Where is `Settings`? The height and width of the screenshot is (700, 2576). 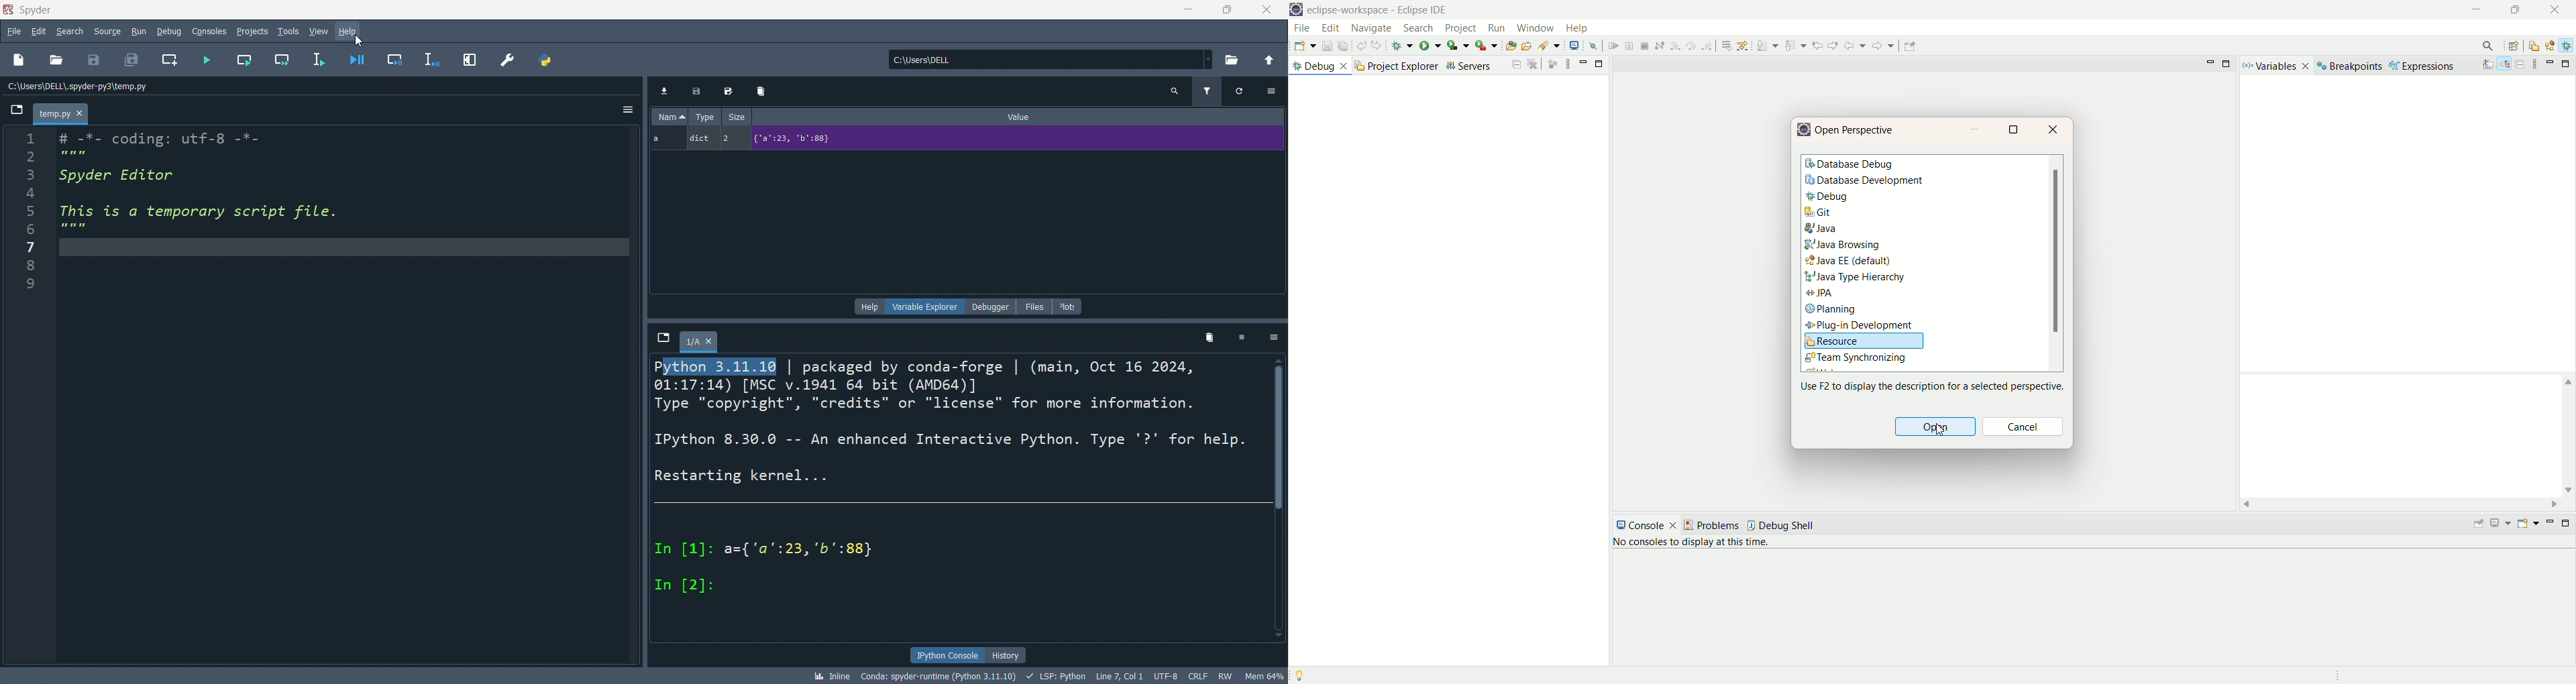 Settings is located at coordinates (1271, 91).